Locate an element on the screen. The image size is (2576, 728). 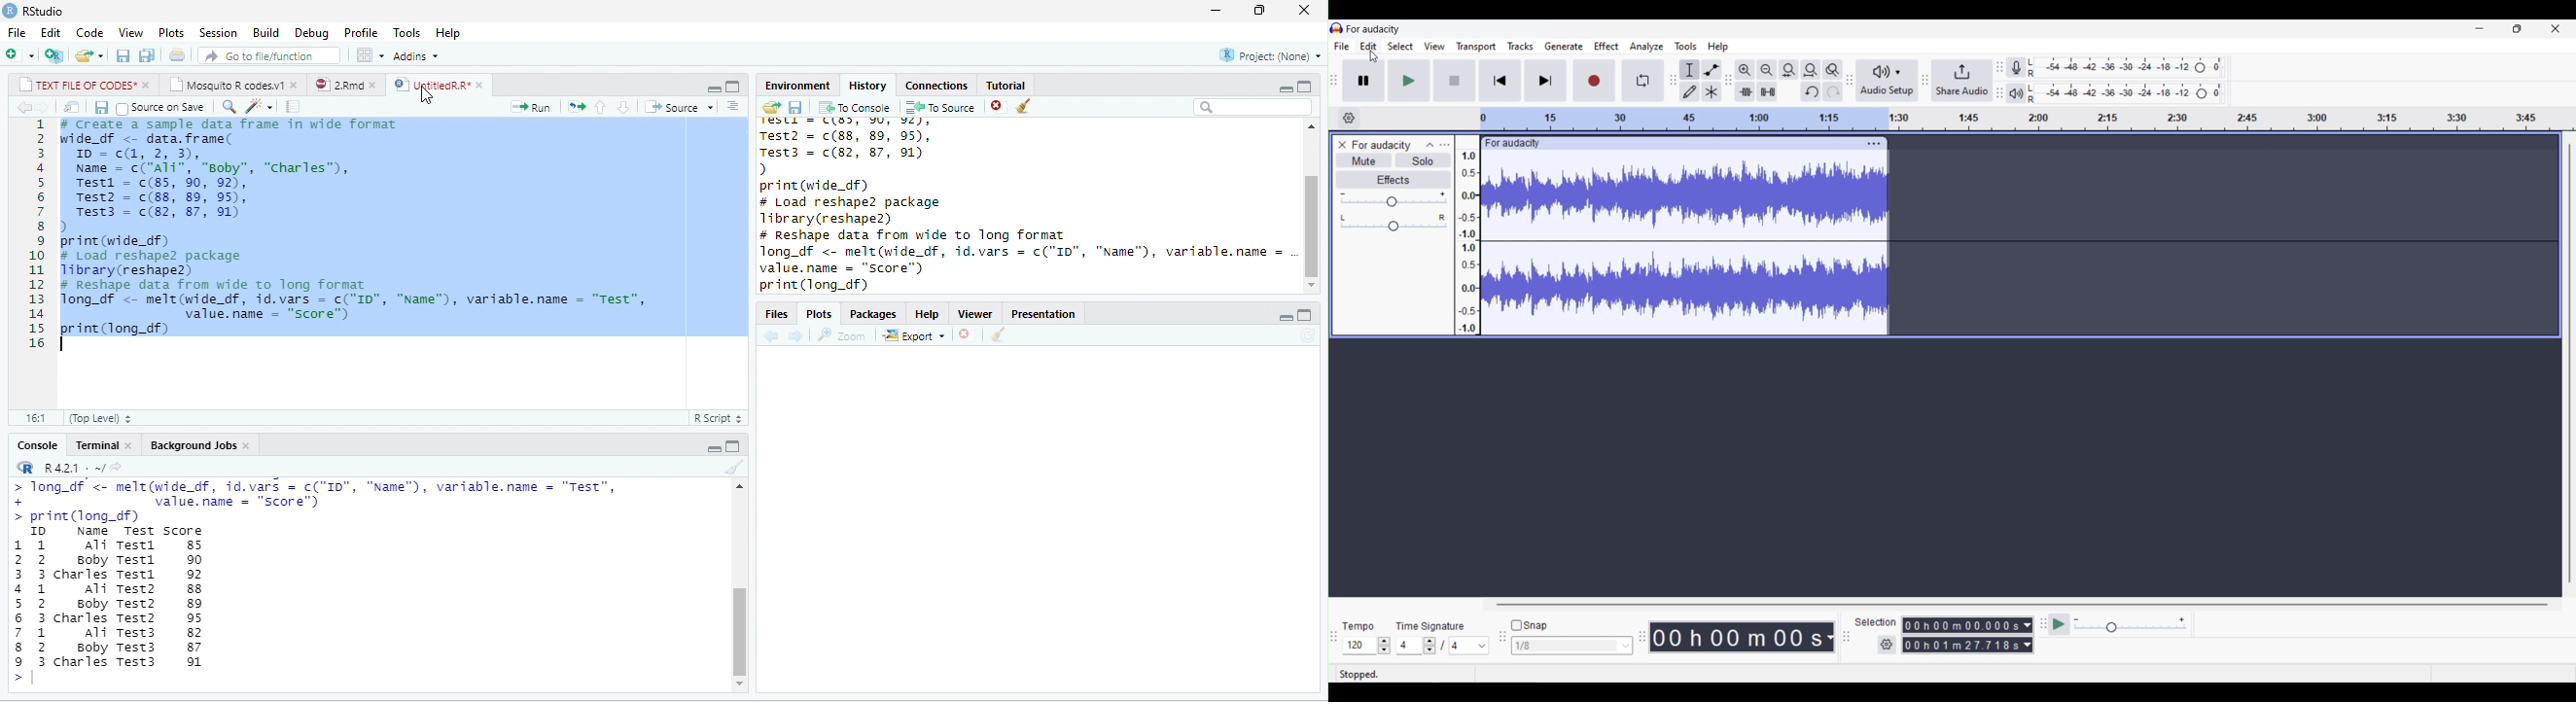
View is located at coordinates (131, 33).